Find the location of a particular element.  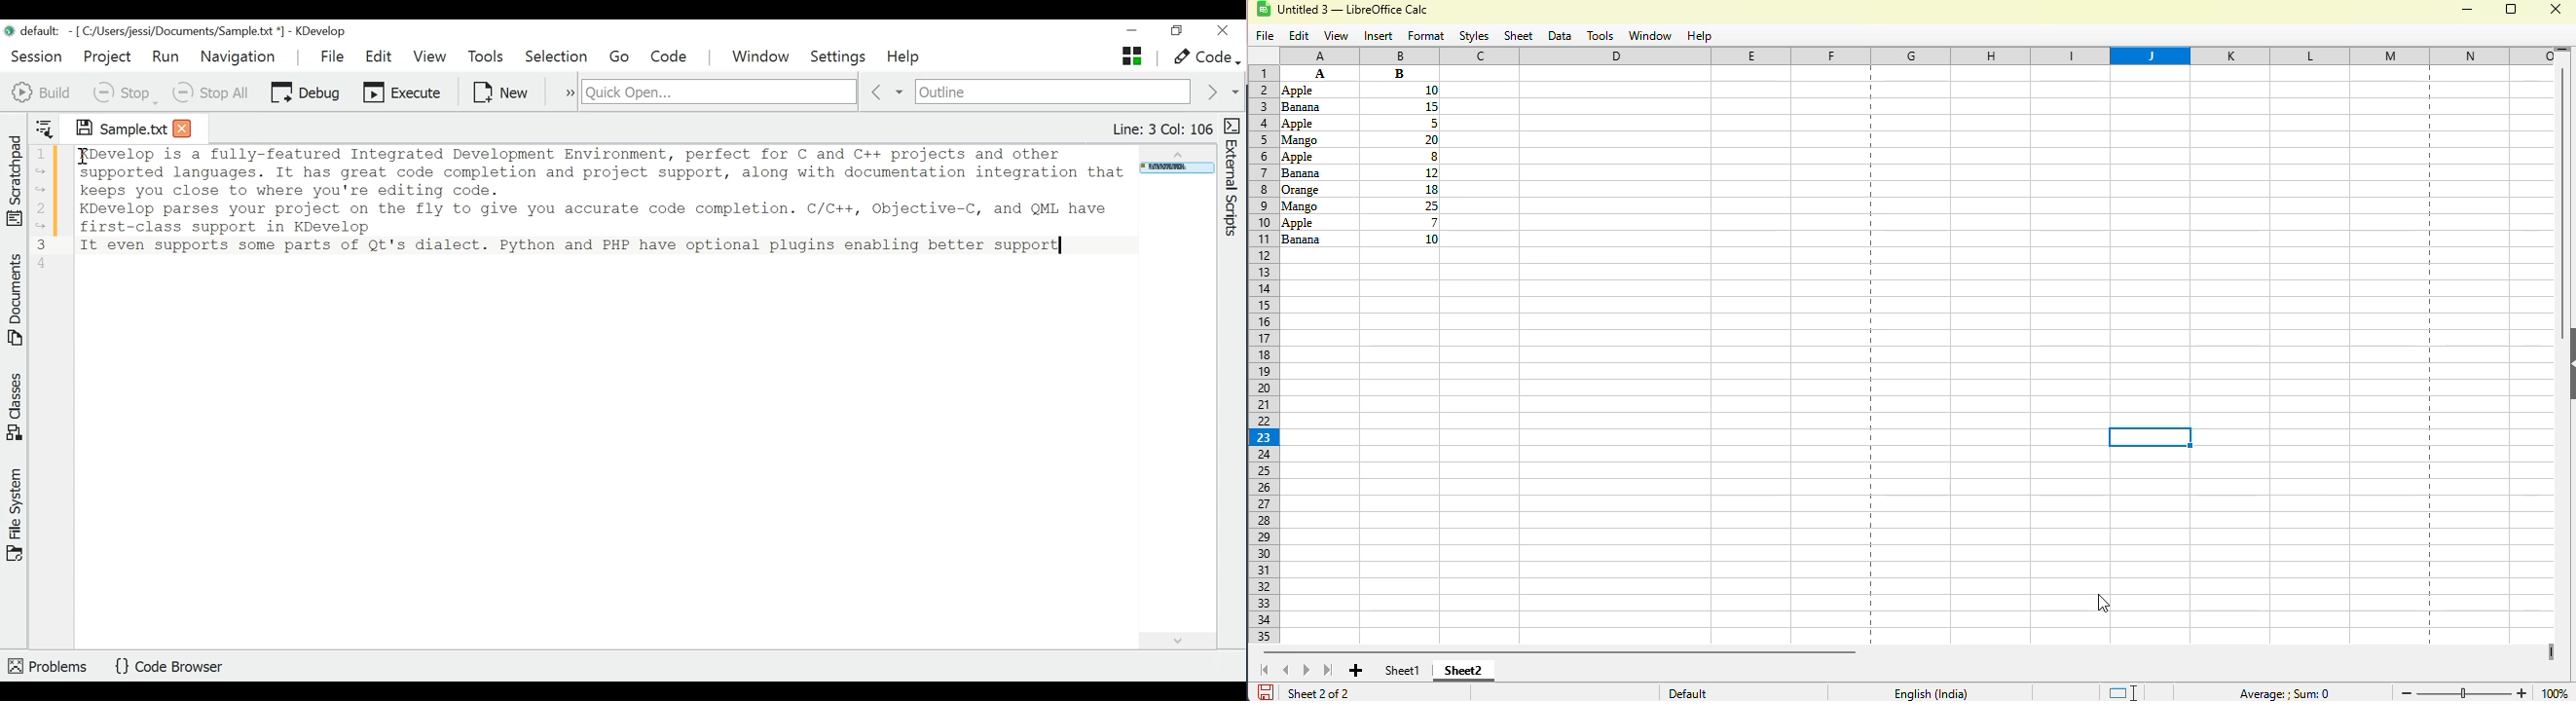

minimize is located at coordinates (2467, 10).